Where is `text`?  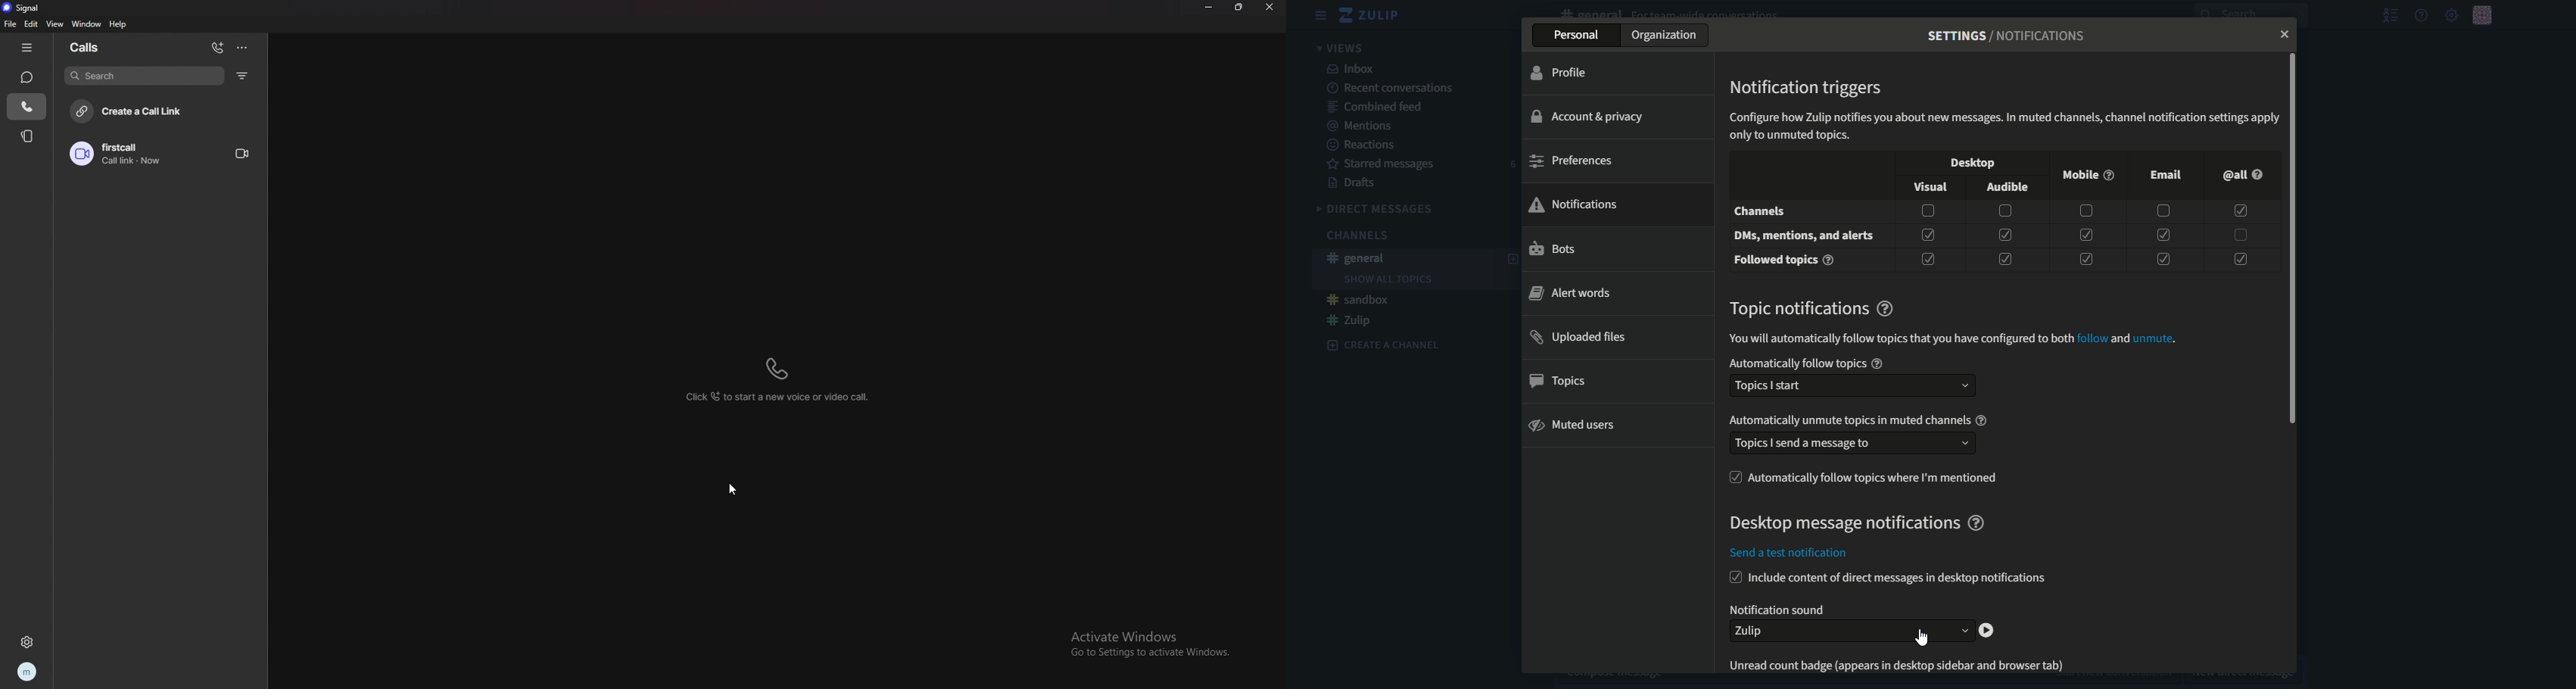
text is located at coordinates (1806, 307).